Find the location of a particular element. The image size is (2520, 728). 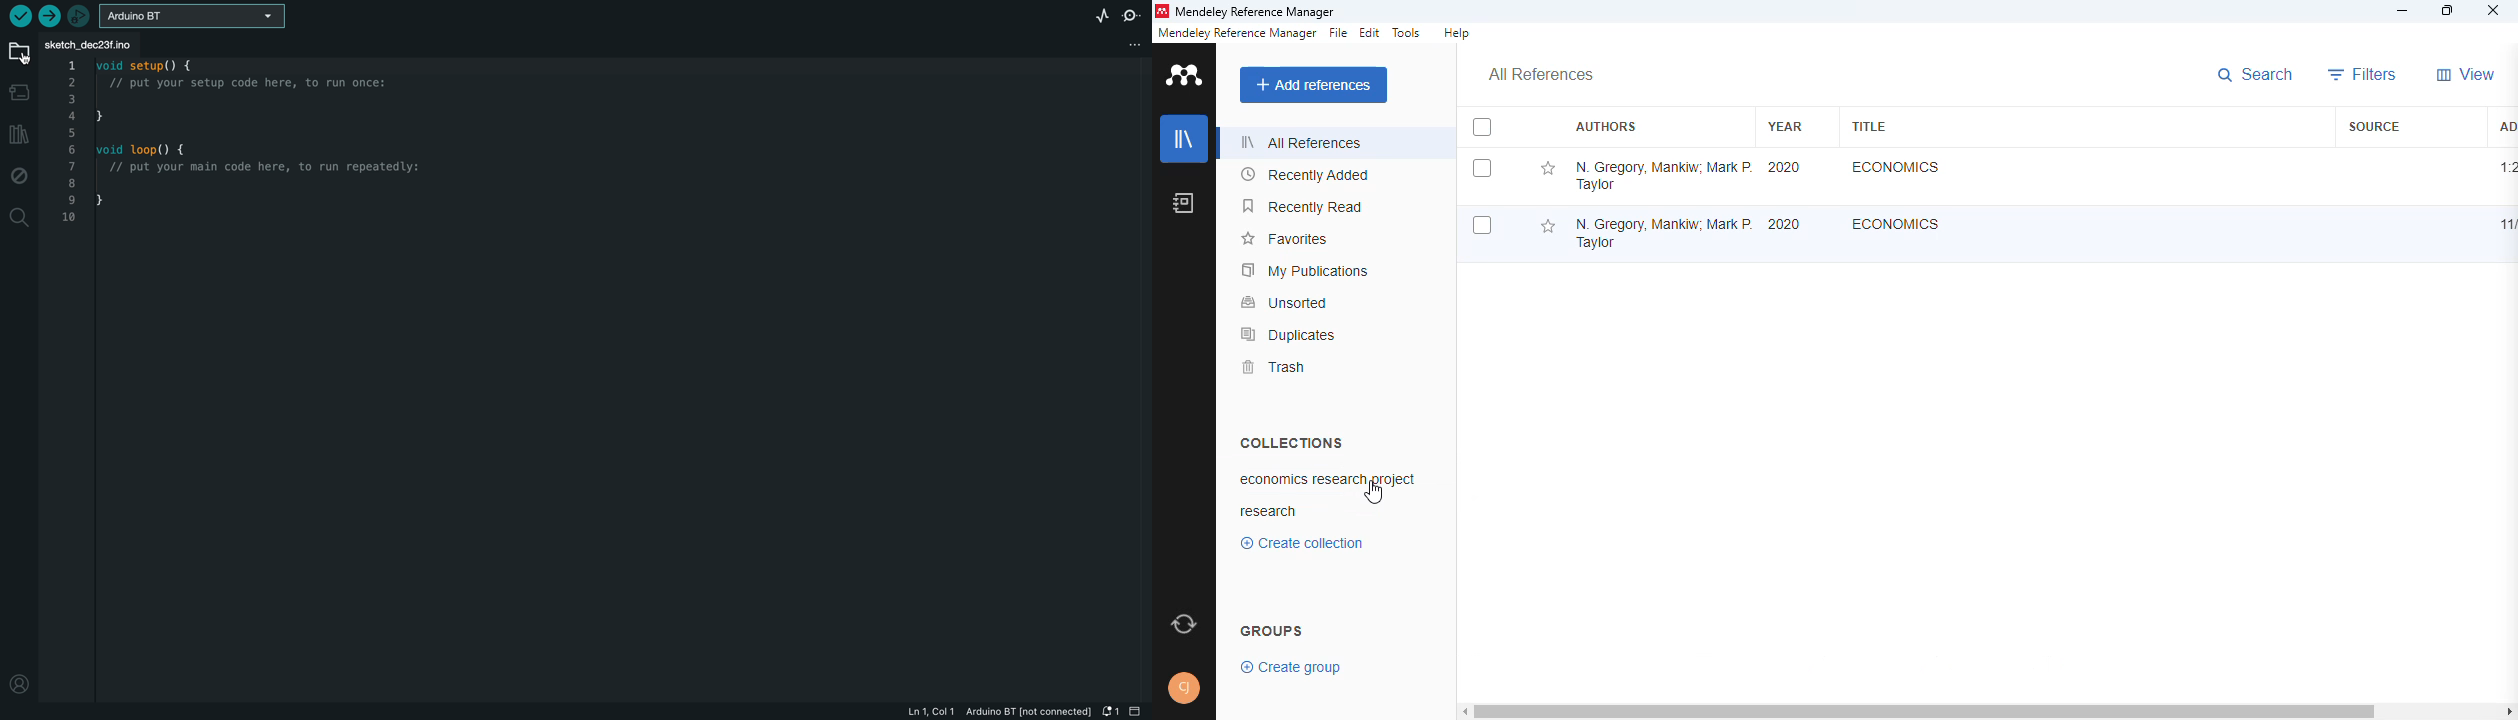

maximize is located at coordinates (2450, 11).